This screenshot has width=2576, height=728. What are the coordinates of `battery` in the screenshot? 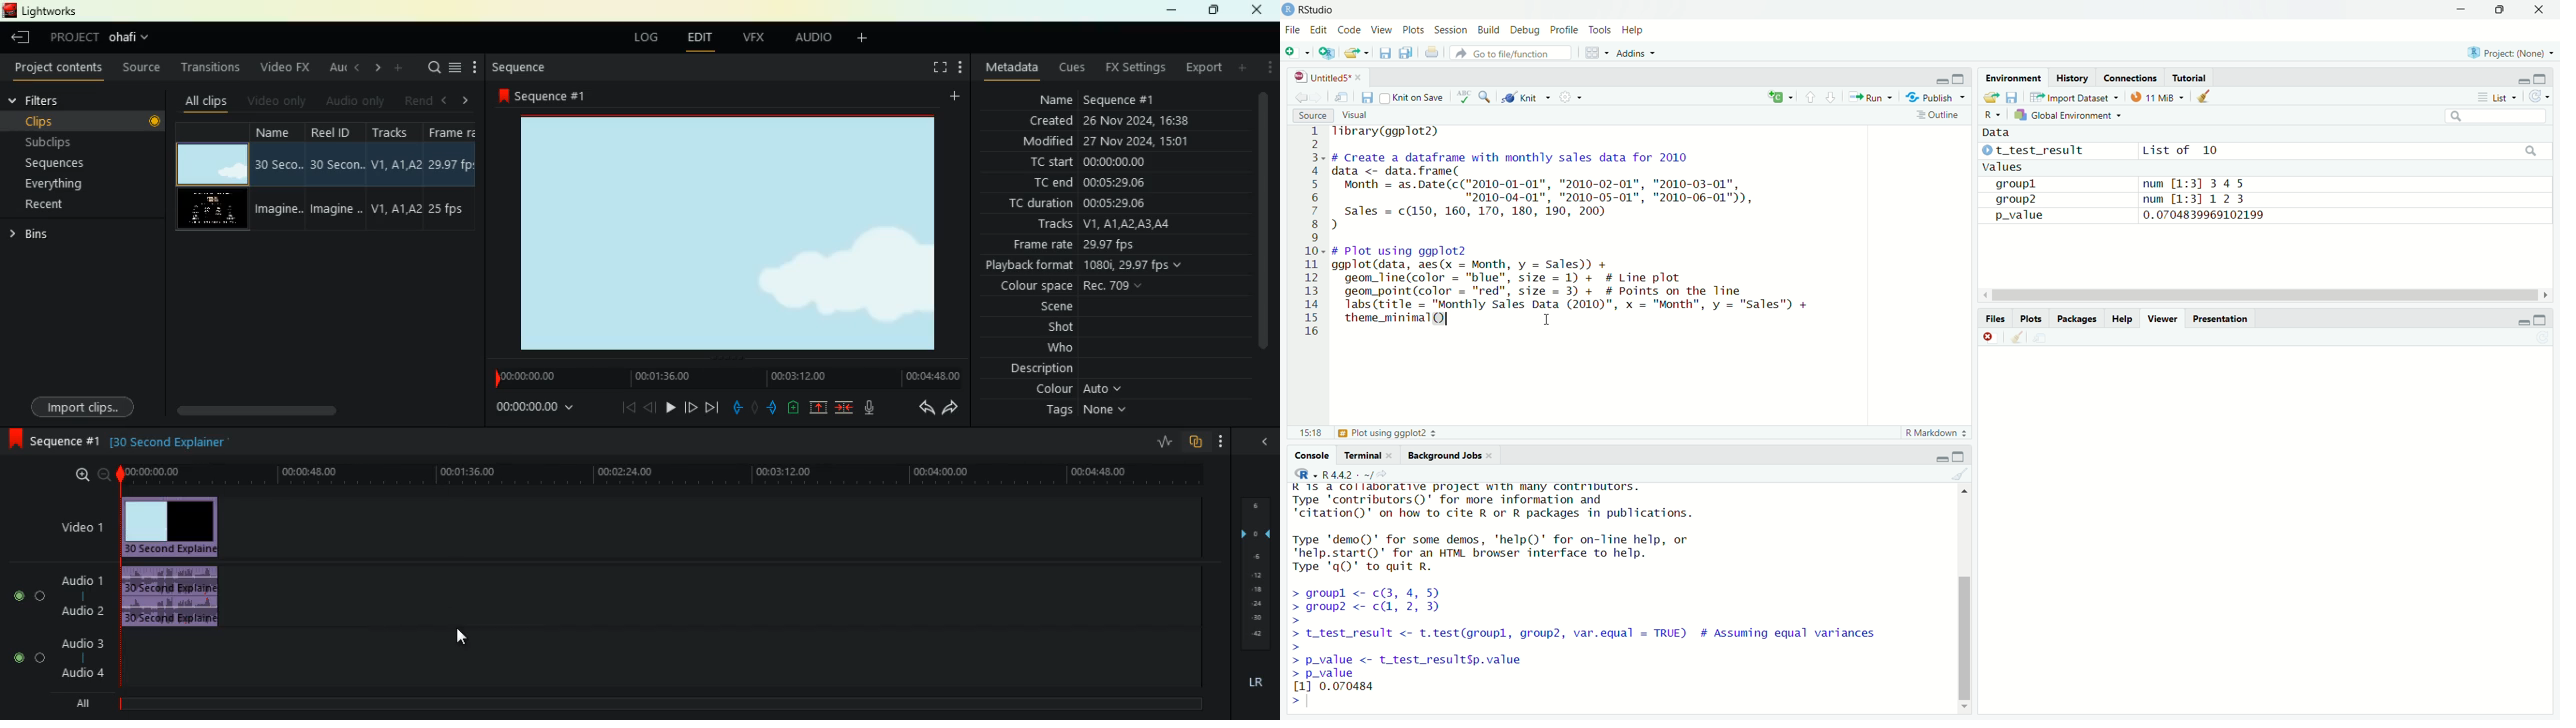 It's located at (792, 408).